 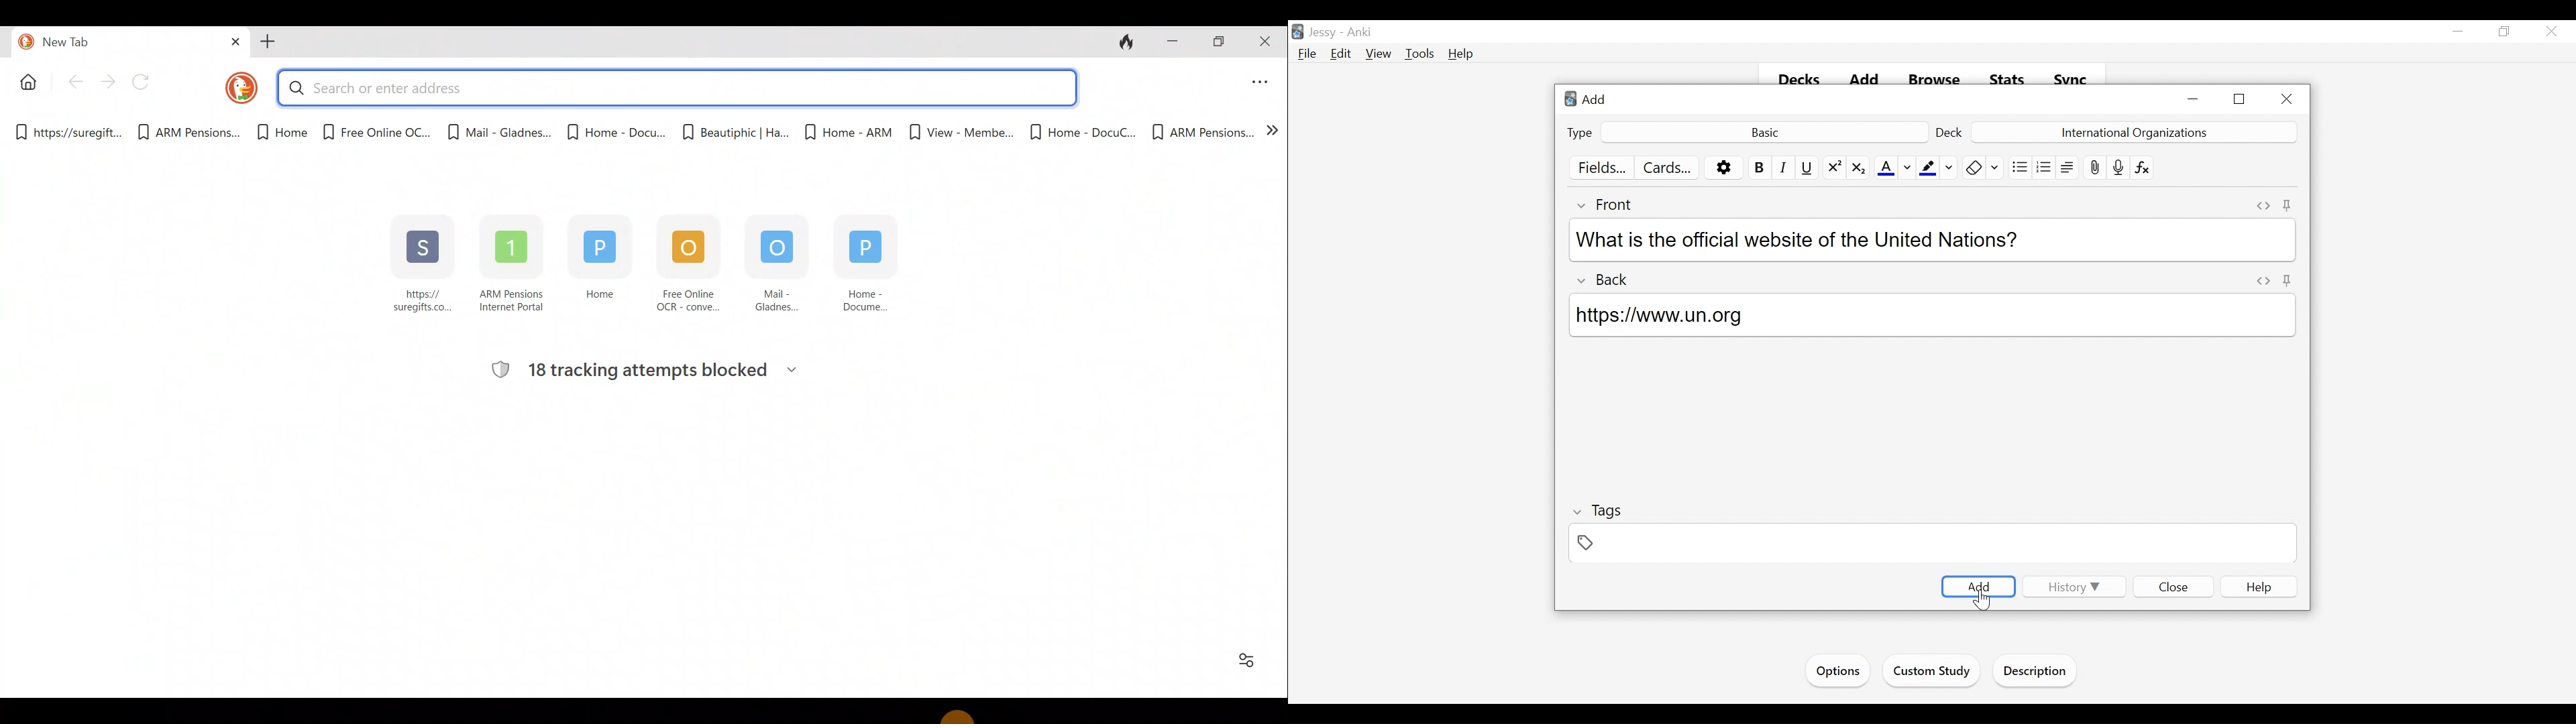 What do you see at coordinates (1885, 168) in the screenshot?
I see `Text Color` at bounding box center [1885, 168].